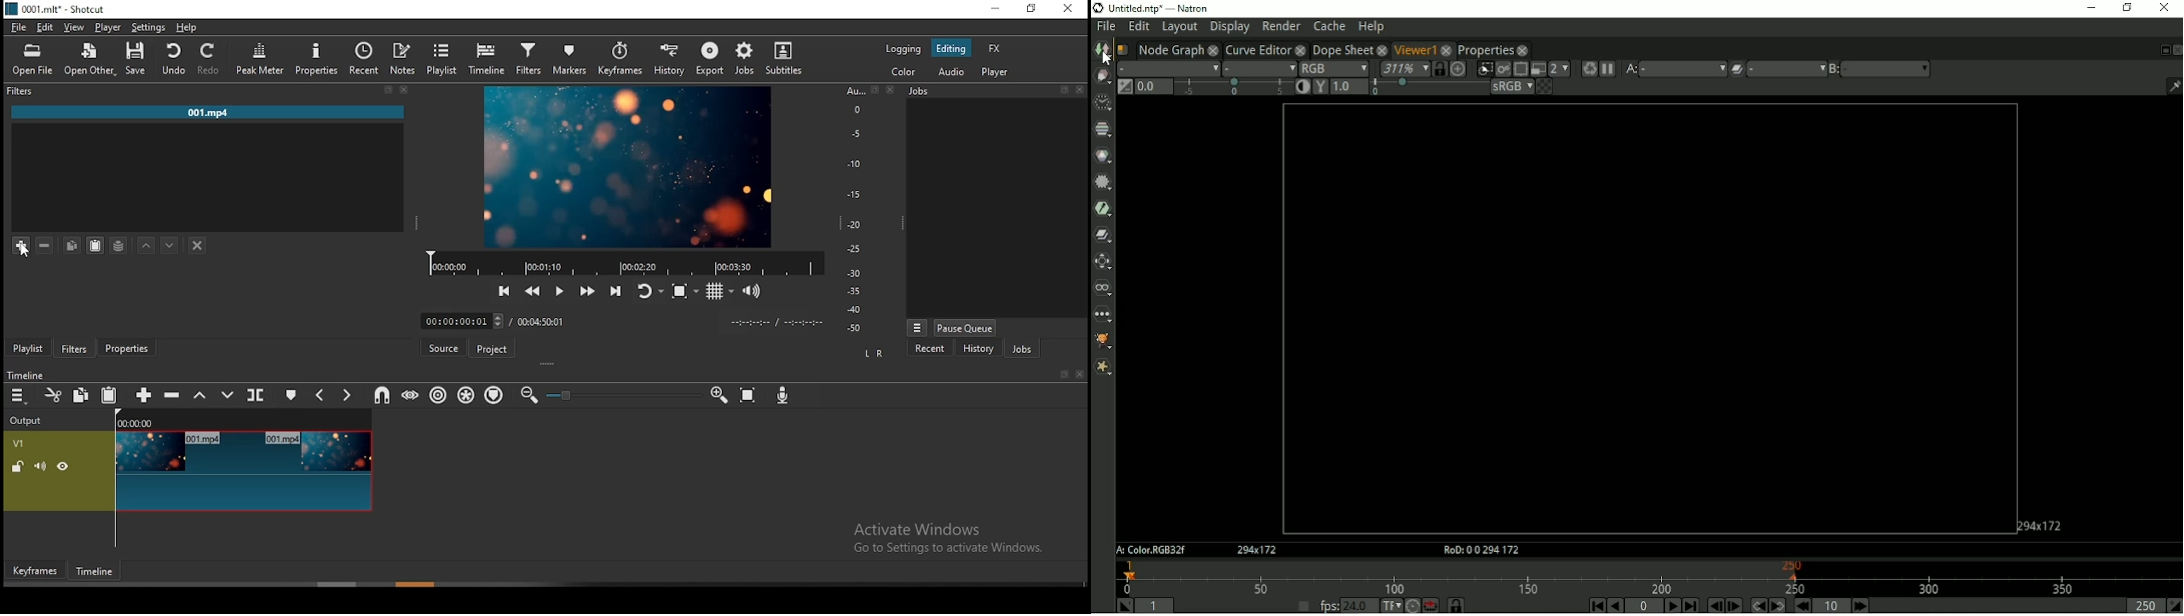  What do you see at coordinates (47, 27) in the screenshot?
I see `edit` at bounding box center [47, 27].